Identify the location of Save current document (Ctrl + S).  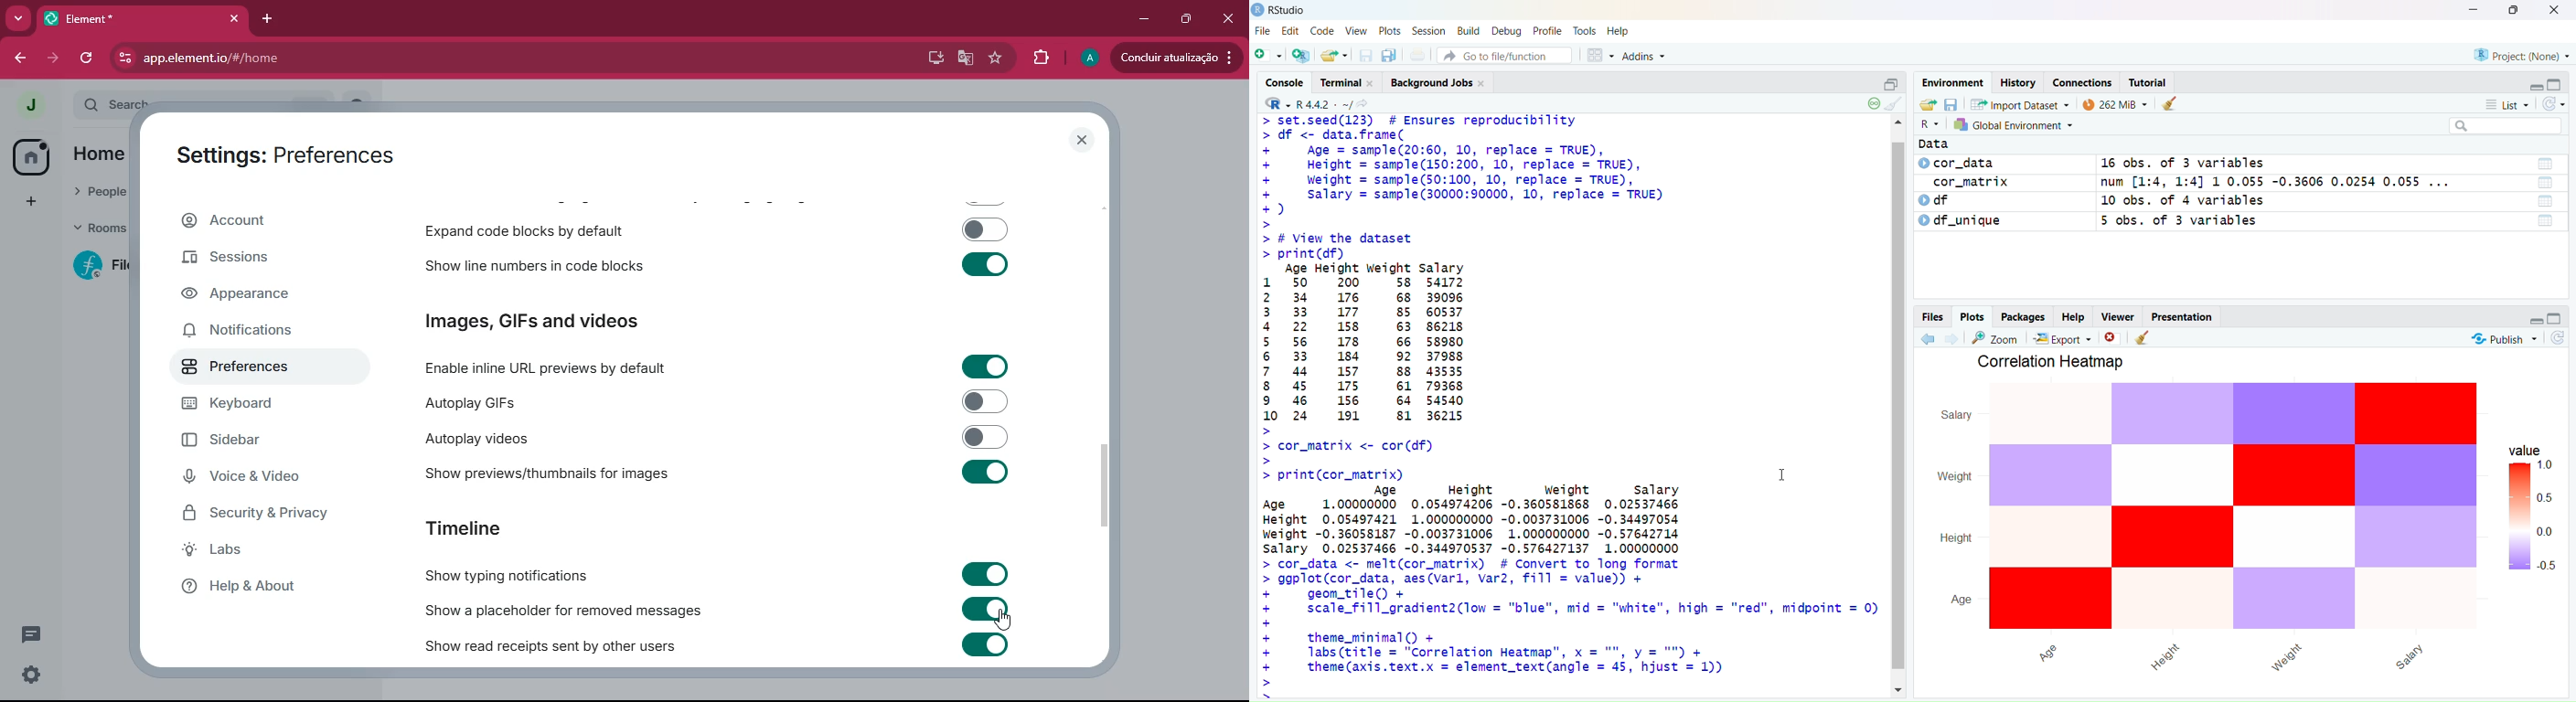
(1365, 55).